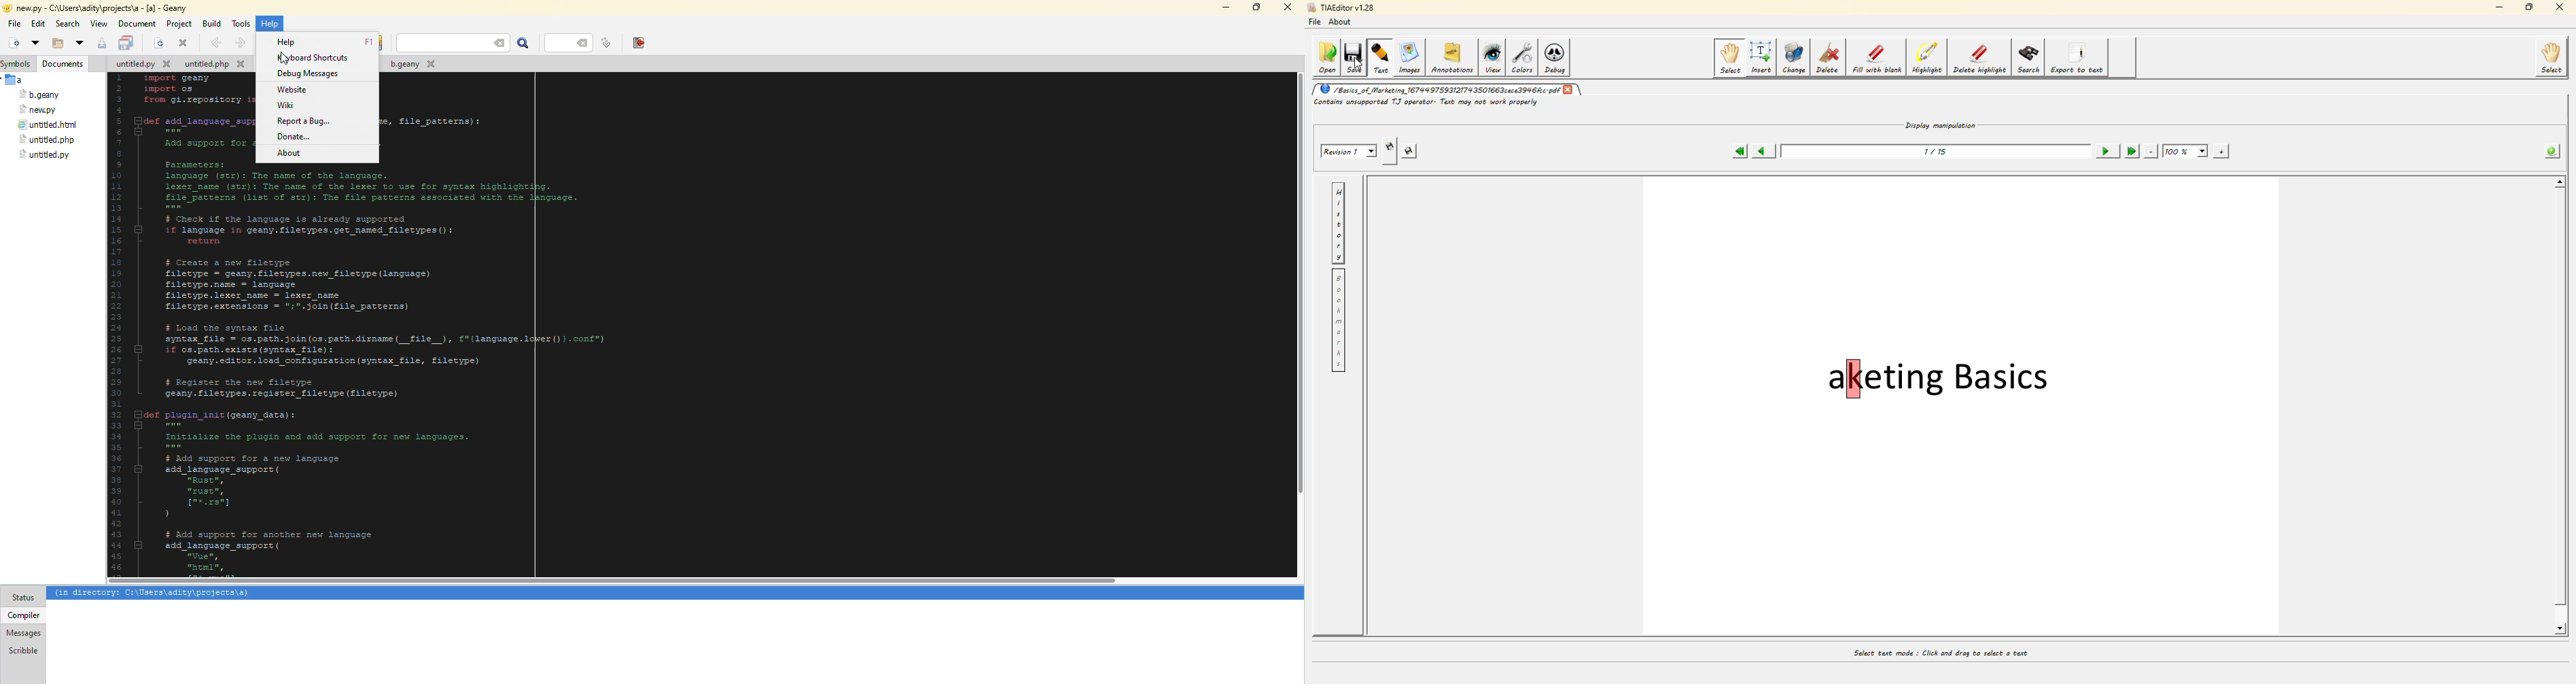 This screenshot has width=2576, height=700. What do you see at coordinates (137, 24) in the screenshot?
I see `document` at bounding box center [137, 24].